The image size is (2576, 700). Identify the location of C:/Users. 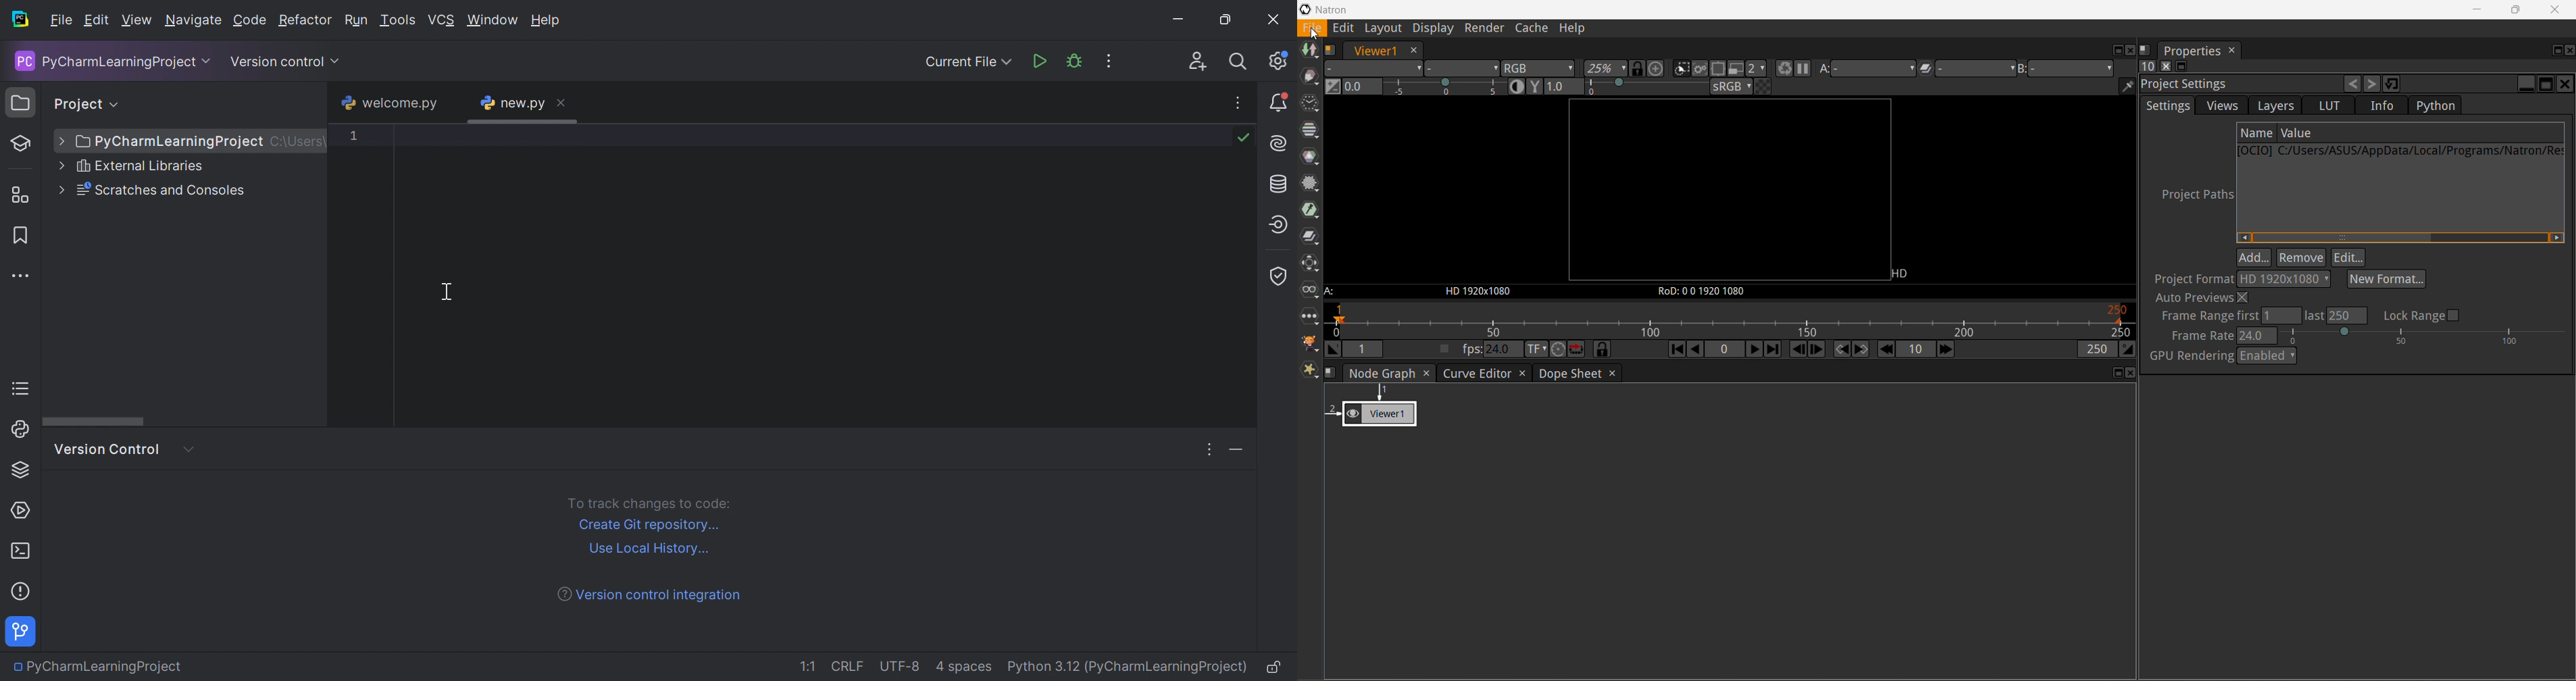
(299, 142).